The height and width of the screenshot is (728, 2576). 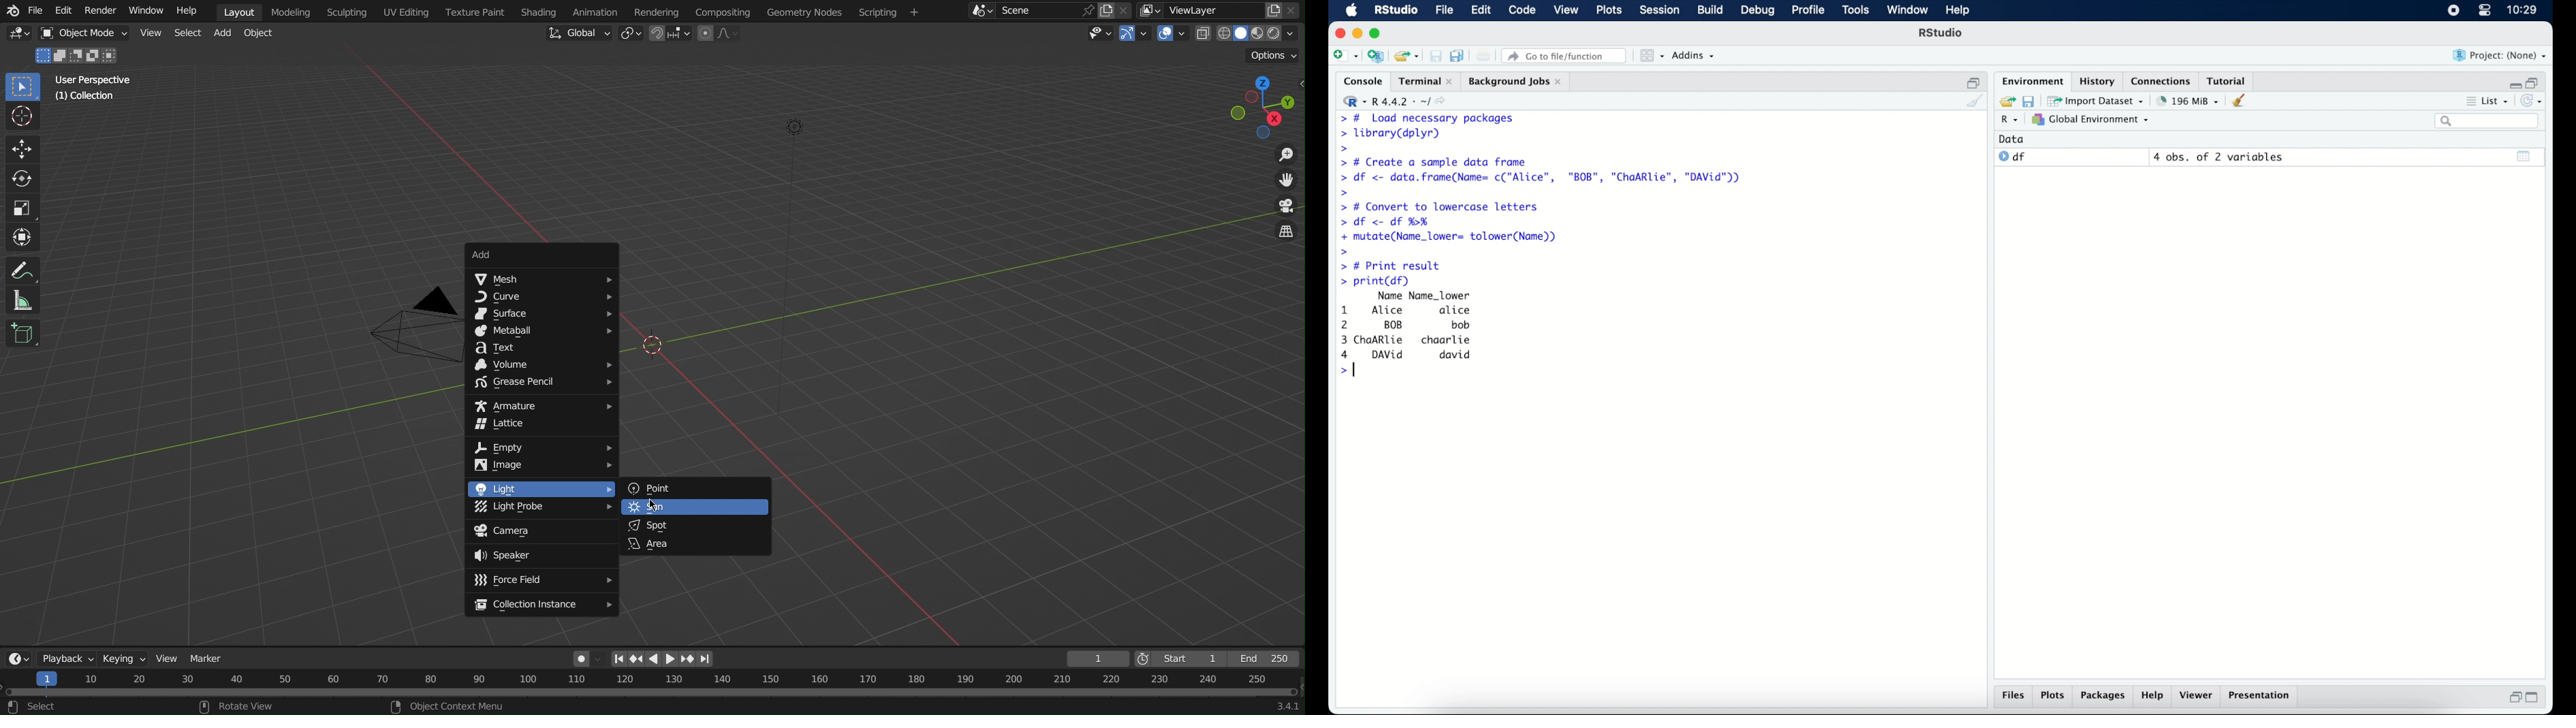 I want to click on go to file/function, so click(x=1565, y=56).